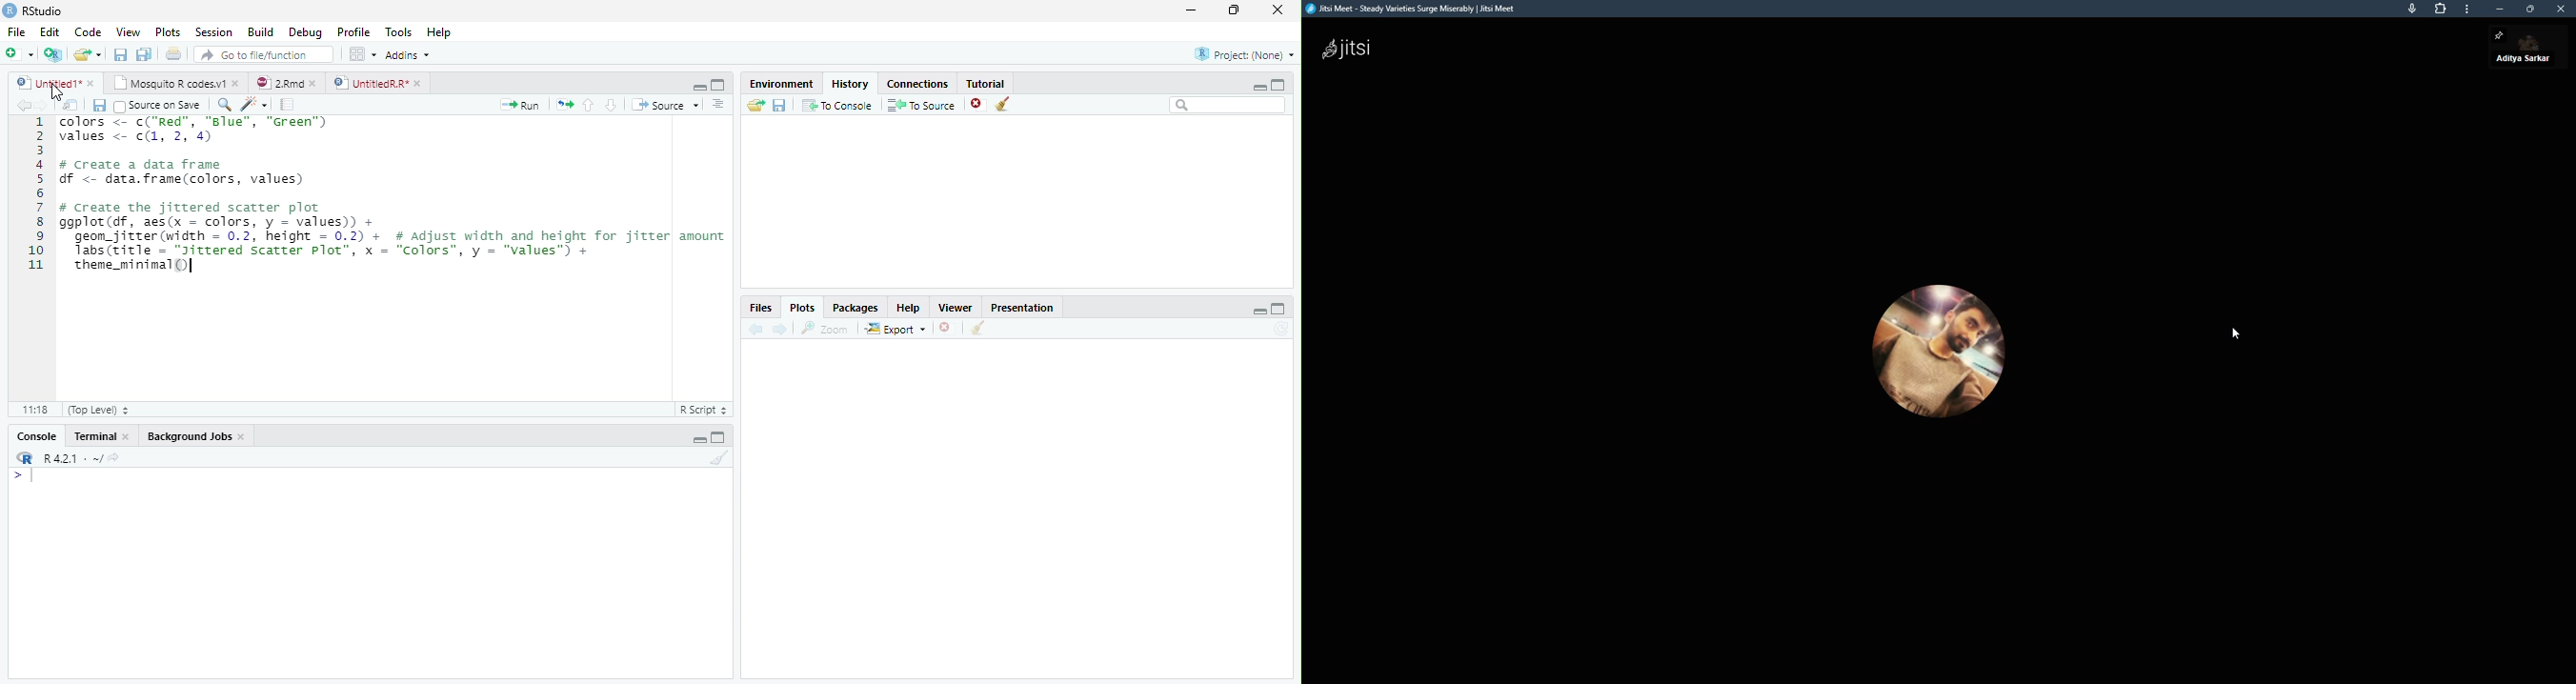 The image size is (2576, 700). What do you see at coordinates (167, 83) in the screenshot?
I see `Mosquito R codes.v1` at bounding box center [167, 83].